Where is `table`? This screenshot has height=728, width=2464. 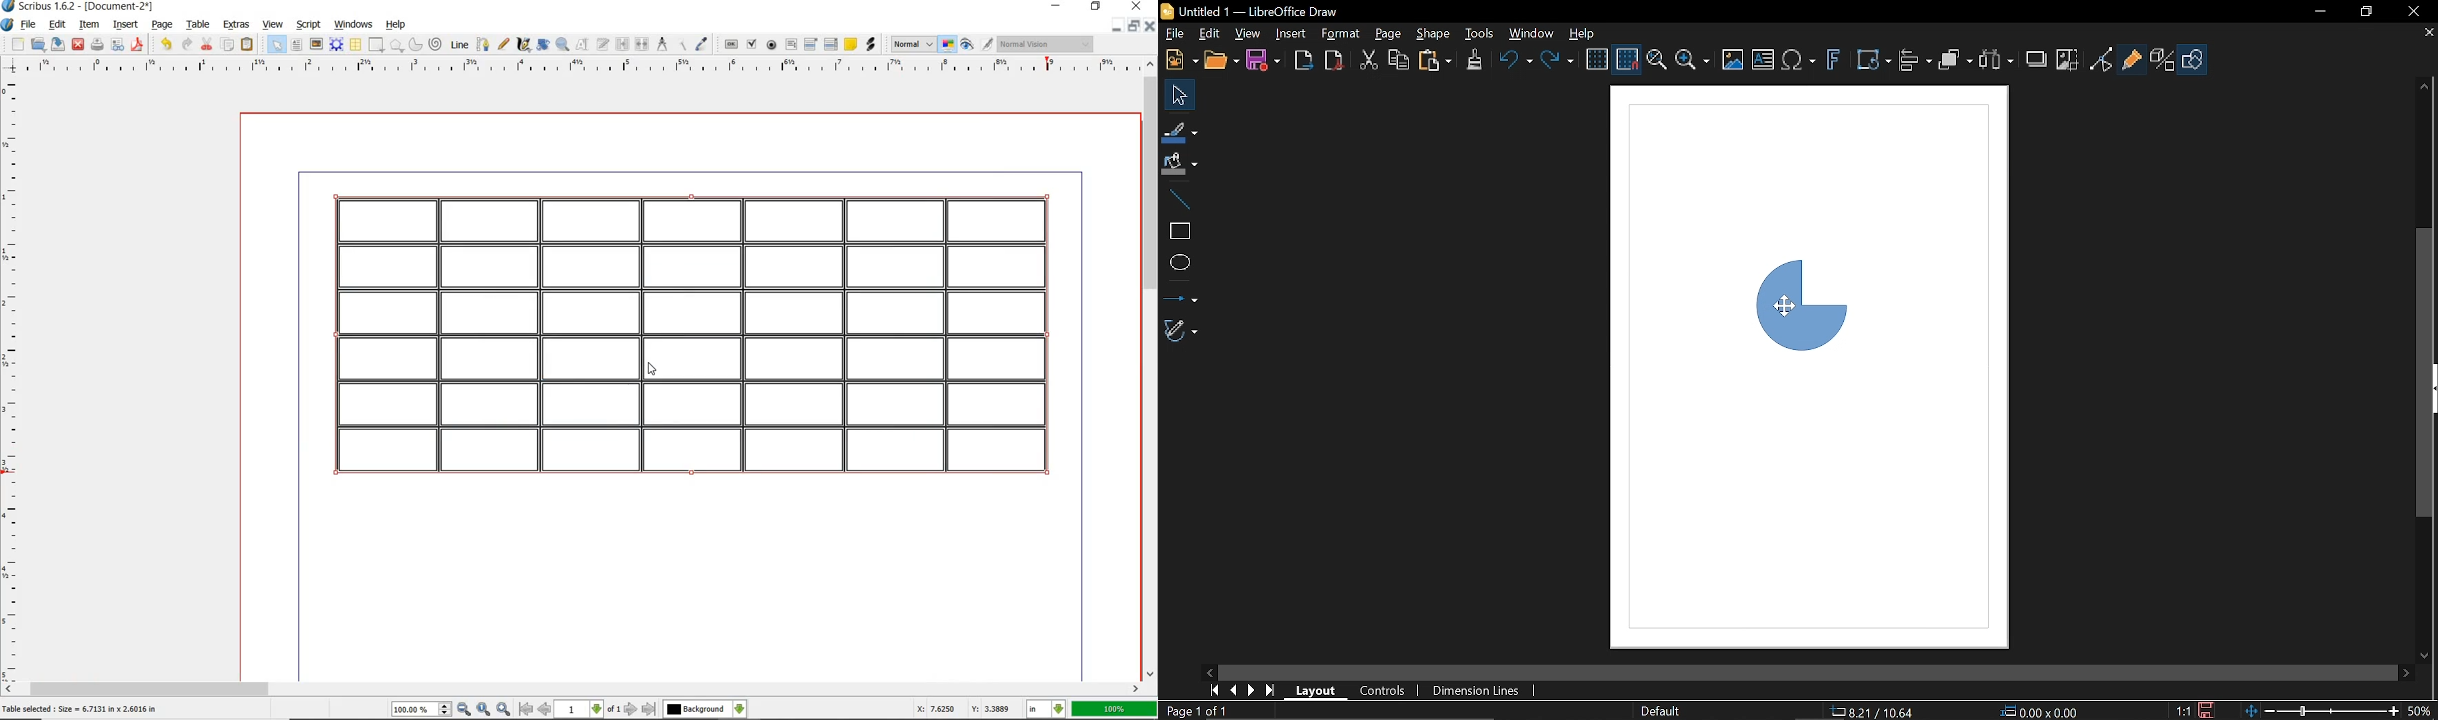 table is located at coordinates (200, 26).